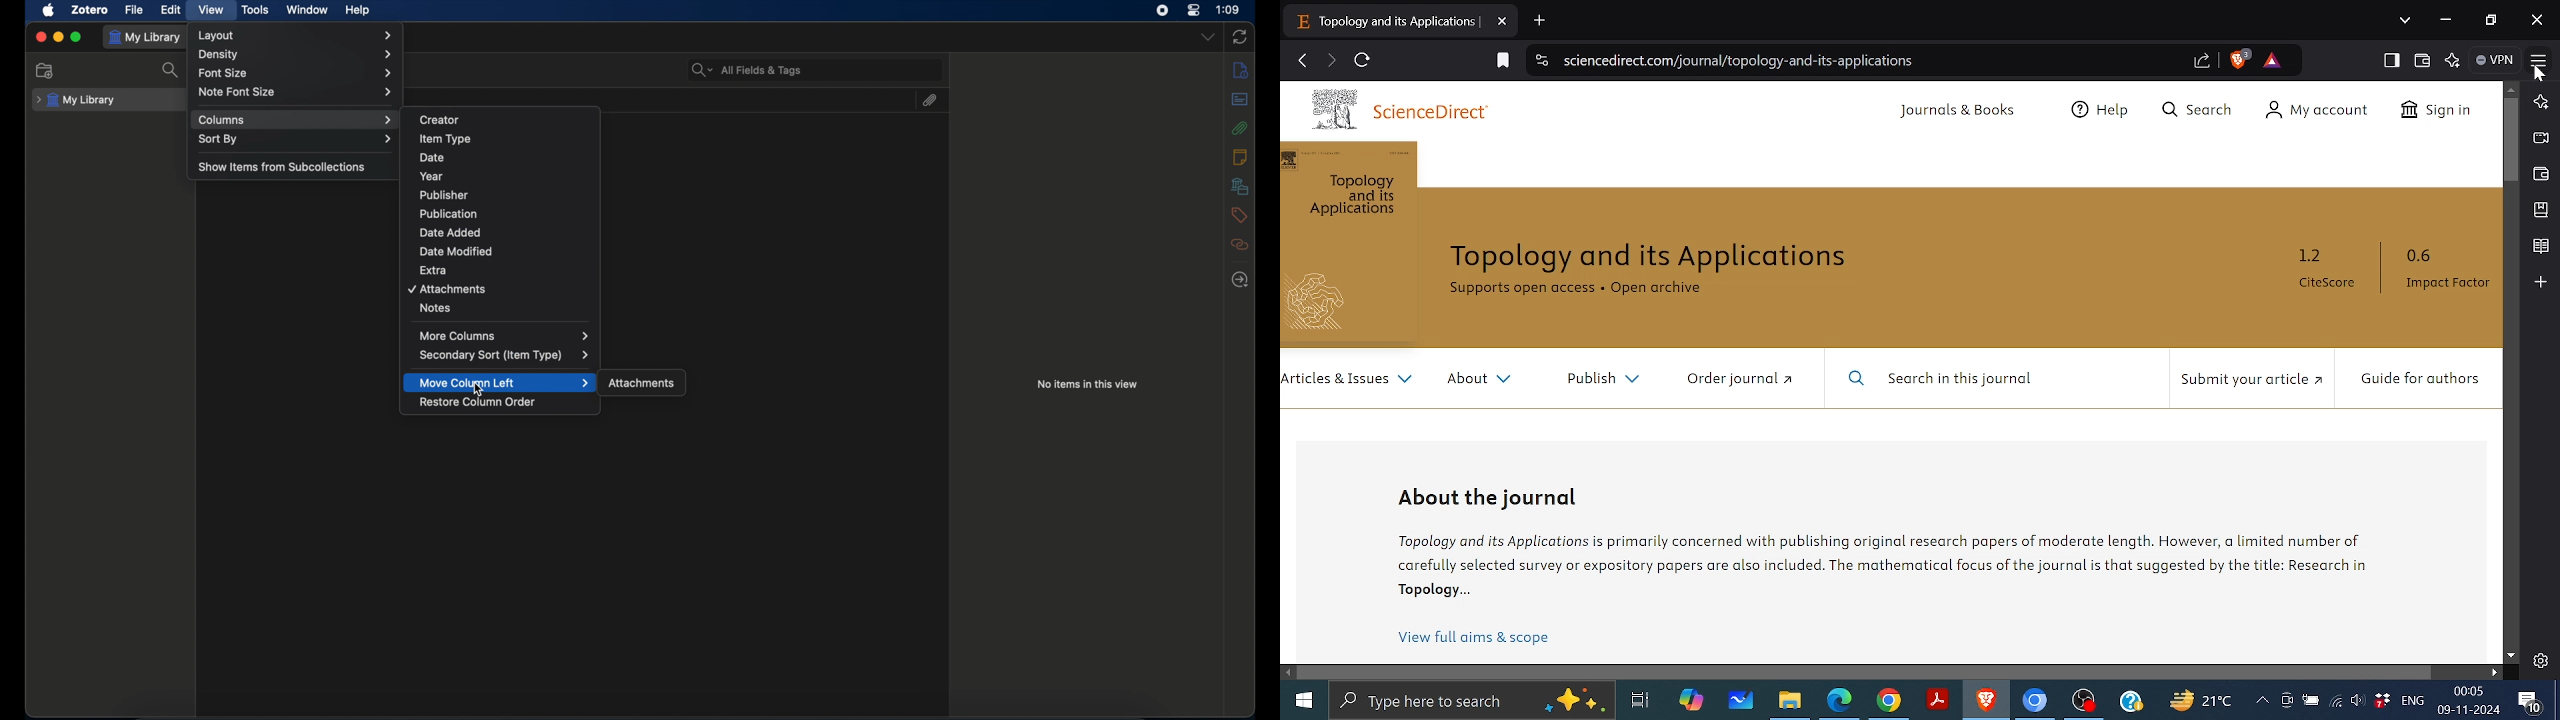 Image resolution: width=2576 pixels, height=728 pixels. What do you see at coordinates (1239, 244) in the screenshot?
I see `related` at bounding box center [1239, 244].